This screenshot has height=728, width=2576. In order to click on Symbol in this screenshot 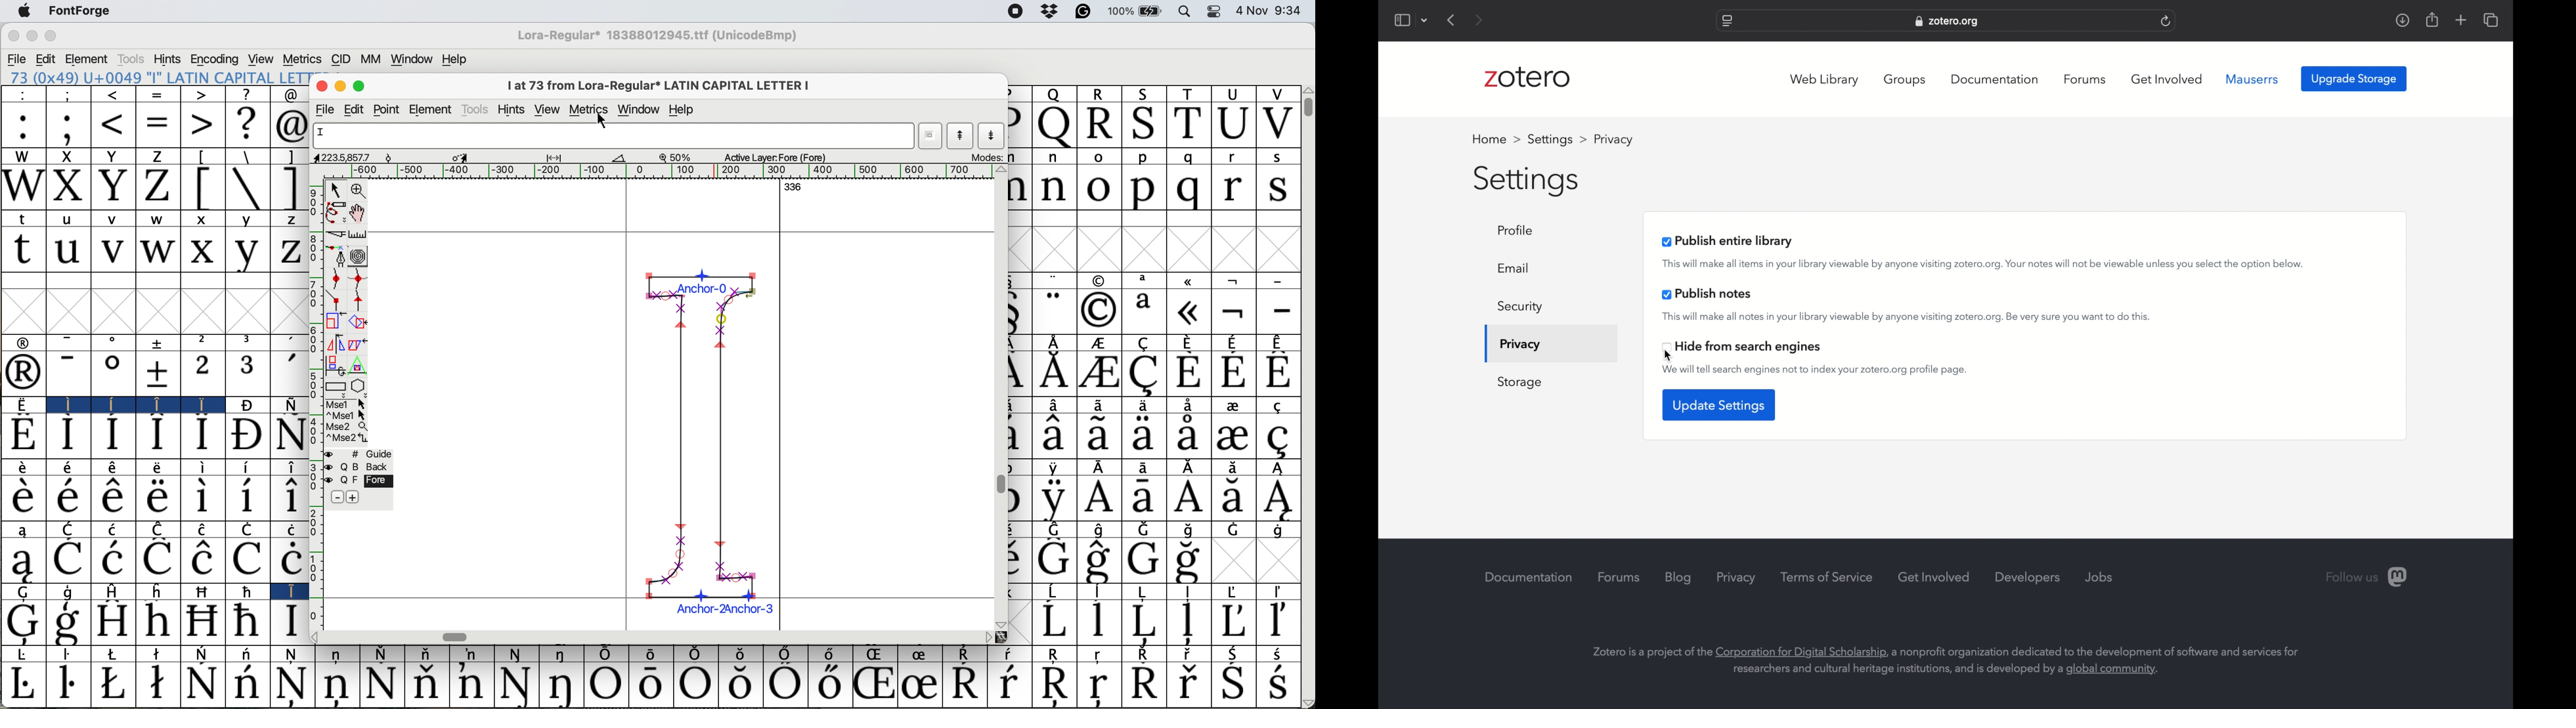, I will do `click(290, 622)`.